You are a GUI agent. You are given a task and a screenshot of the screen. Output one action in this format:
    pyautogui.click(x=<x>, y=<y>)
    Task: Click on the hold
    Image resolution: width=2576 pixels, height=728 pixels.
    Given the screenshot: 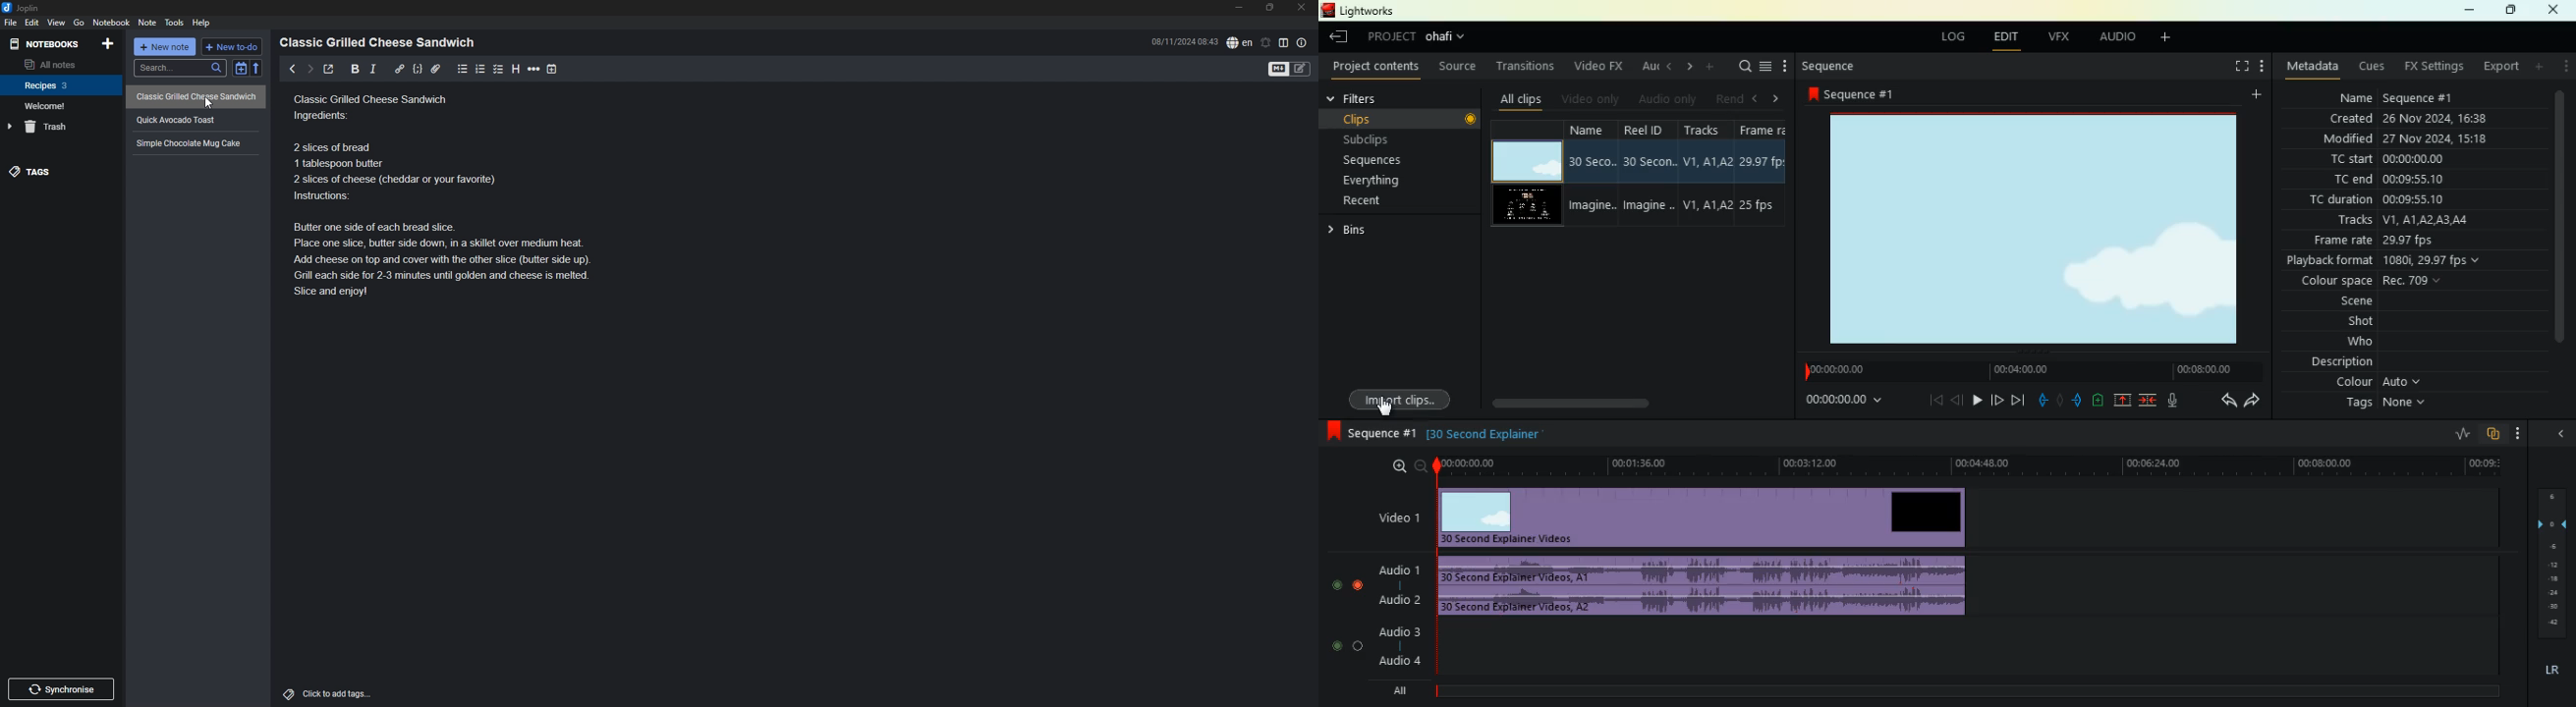 What is the action you would take?
    pyautogui.click(x=2059, y=399)
    